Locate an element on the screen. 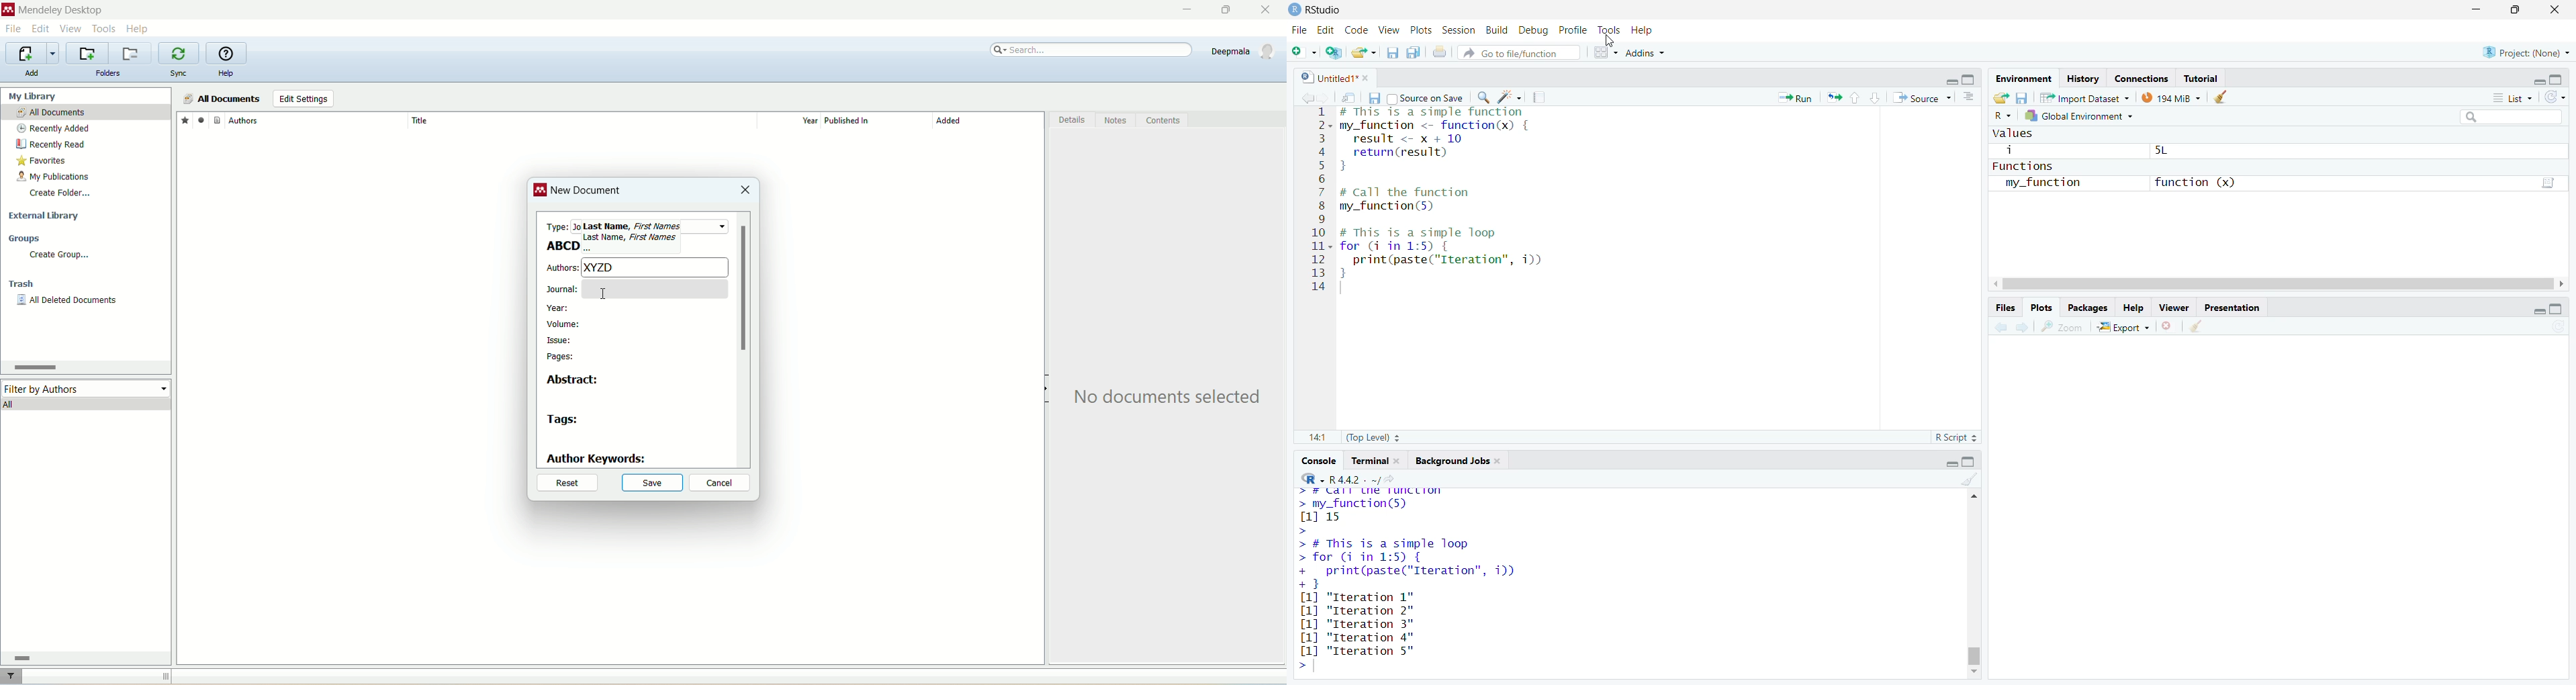  minimize is located at coordinates (1949, 80).